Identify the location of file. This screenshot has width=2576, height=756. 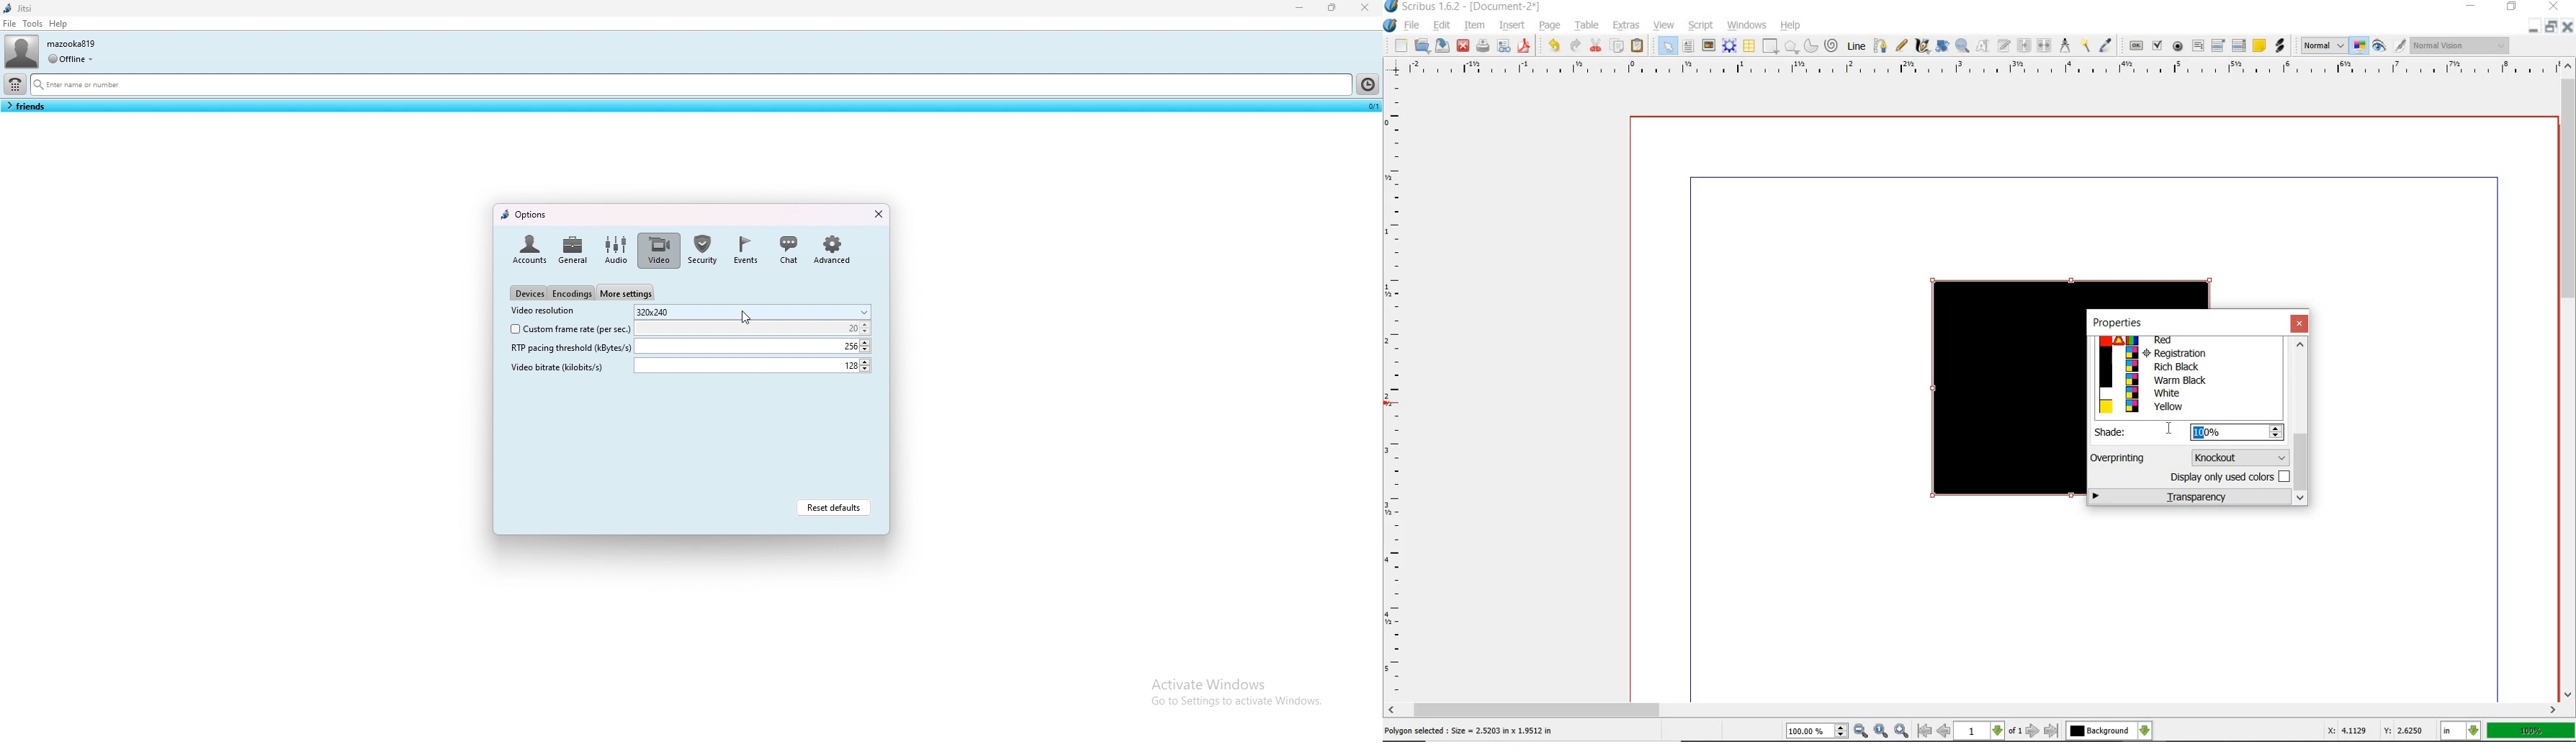
(1413, 27).